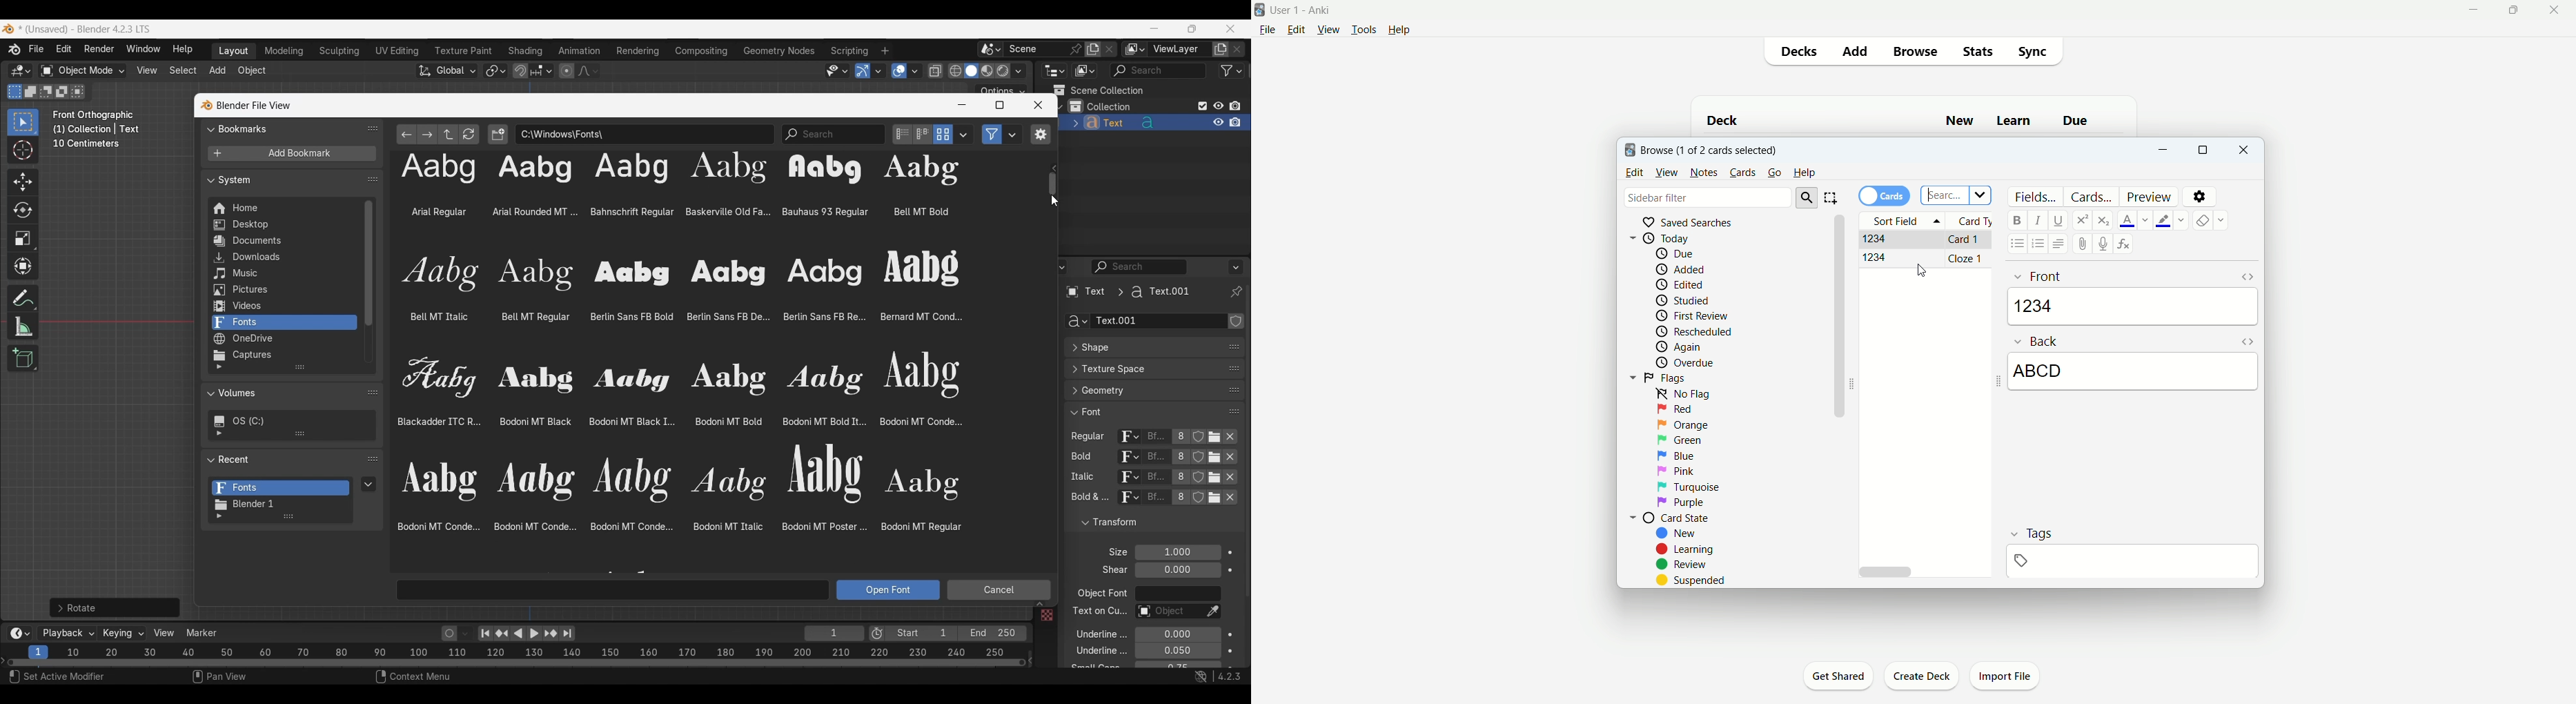 This screenshot has height=728, width=2576. What do you see at coordinates (2124, 244) in the screenshot?
I see `formula` at bounding box center [2124, 244].